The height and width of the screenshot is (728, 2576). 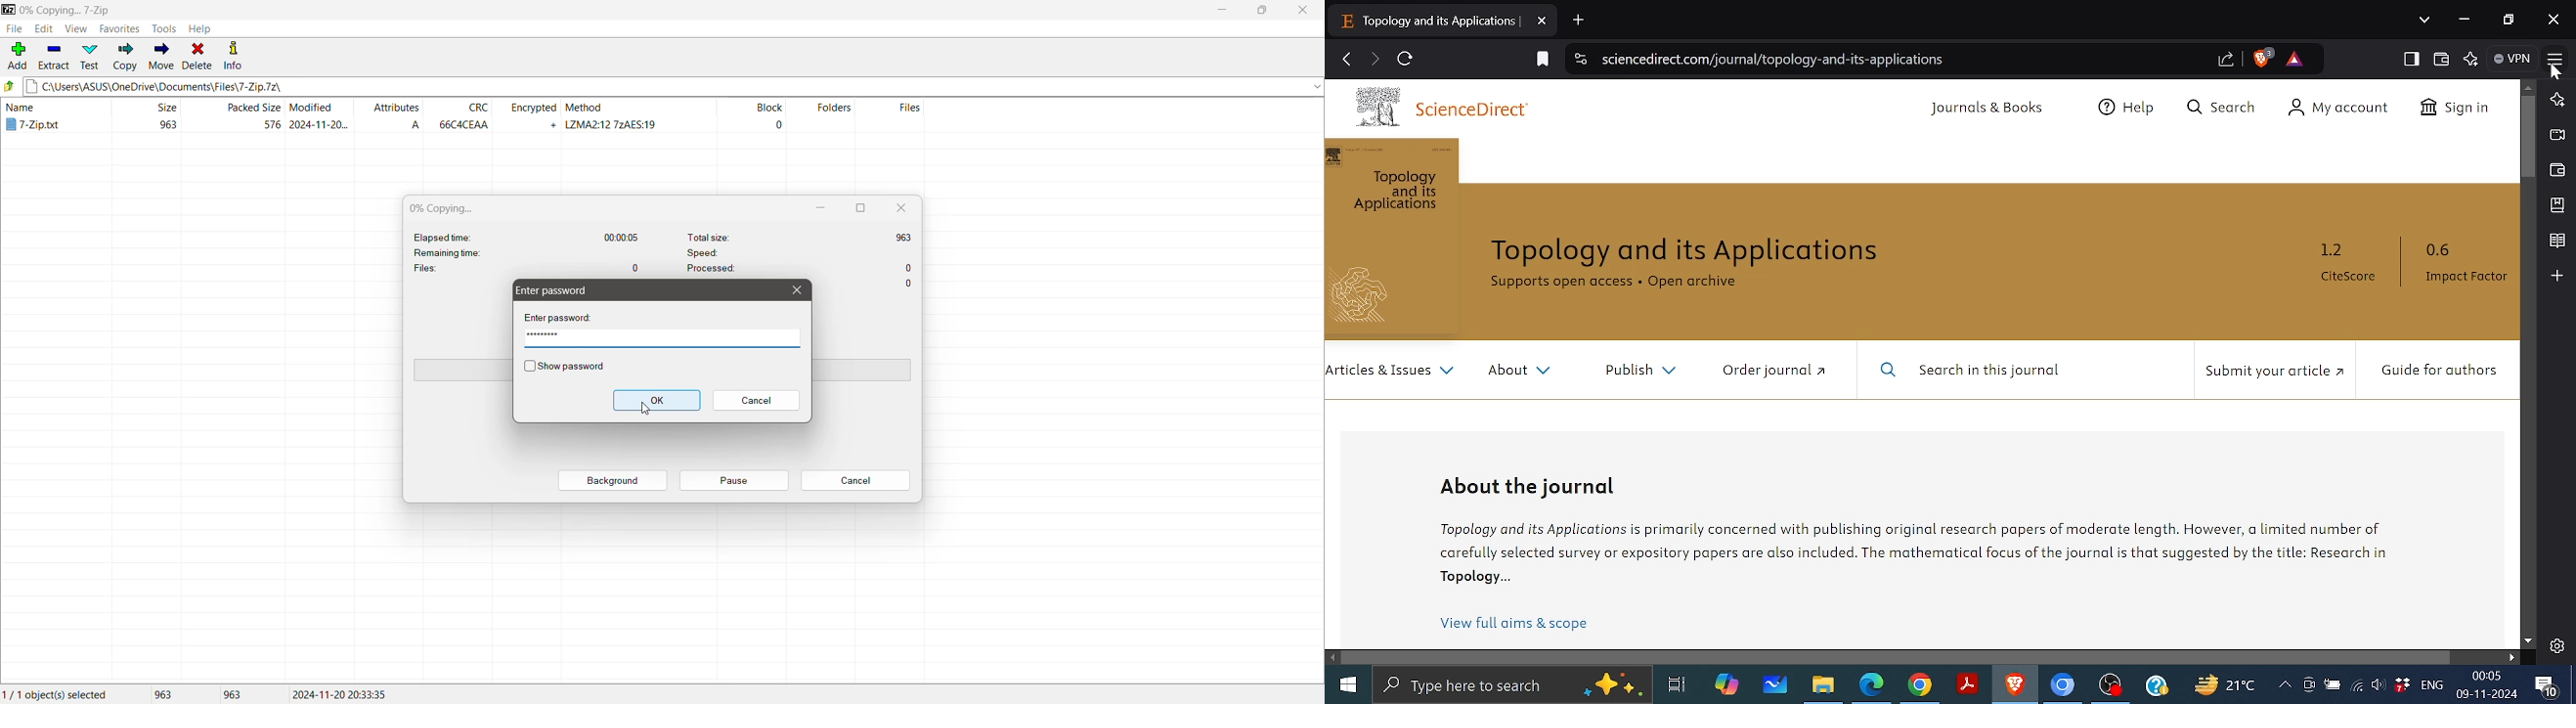 What do you see at coordinates (2414, 60) in the screenshot?
I see `Sidebar view` at bounding box center [2414, 60].